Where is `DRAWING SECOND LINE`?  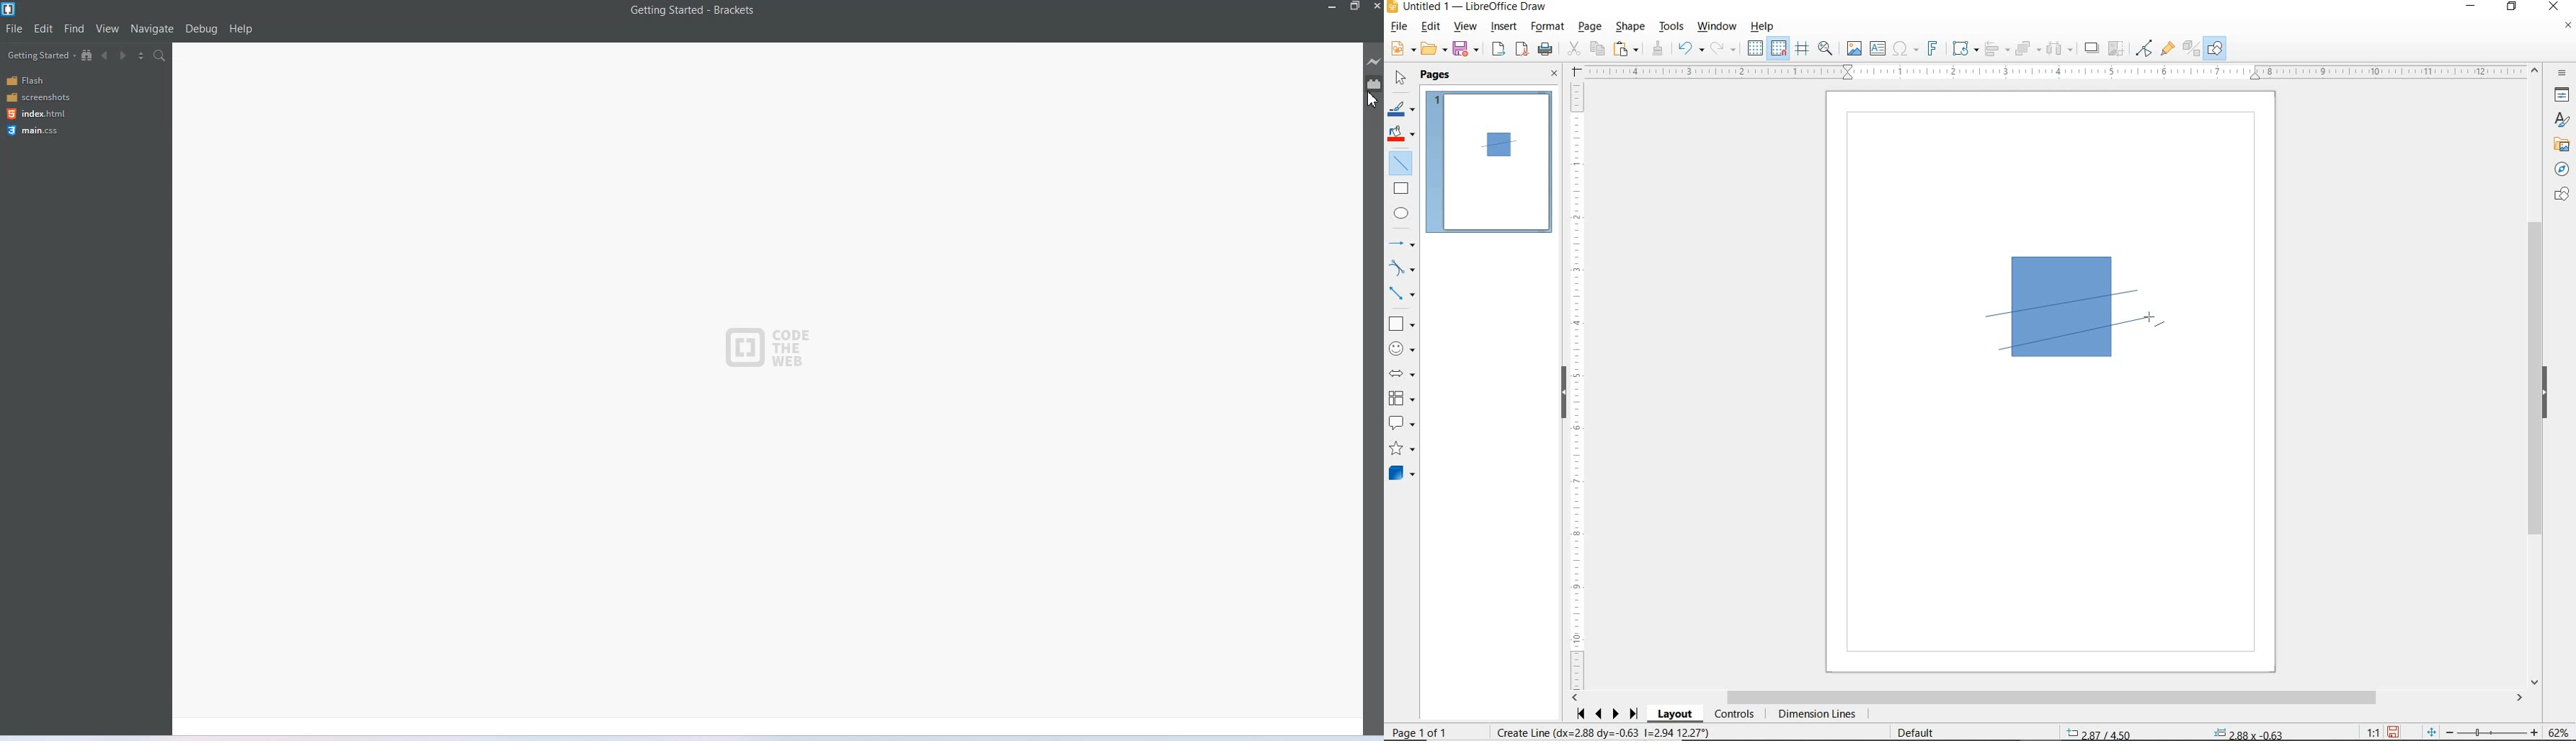
DRAWING SECOND LINE is located at coordinates (2078, 332).